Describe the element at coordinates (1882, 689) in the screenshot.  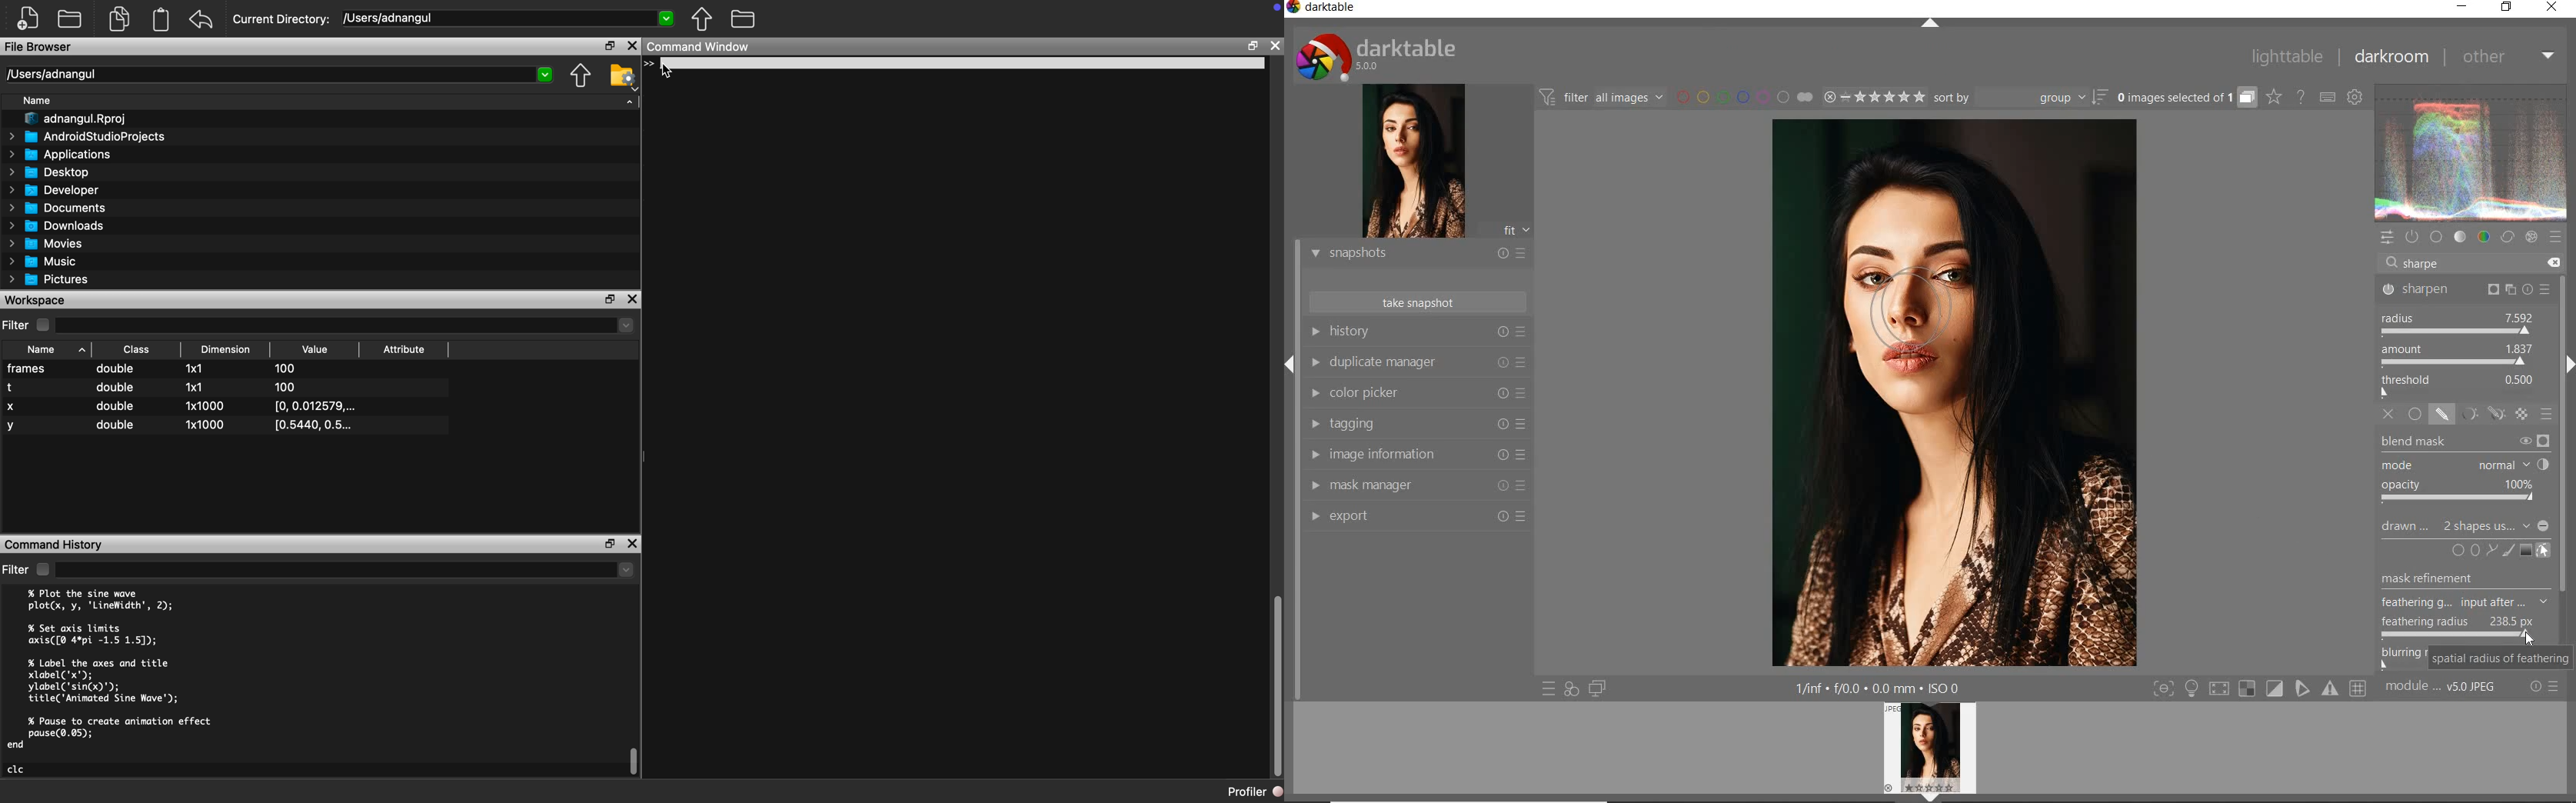
I see `other display information` at that location.